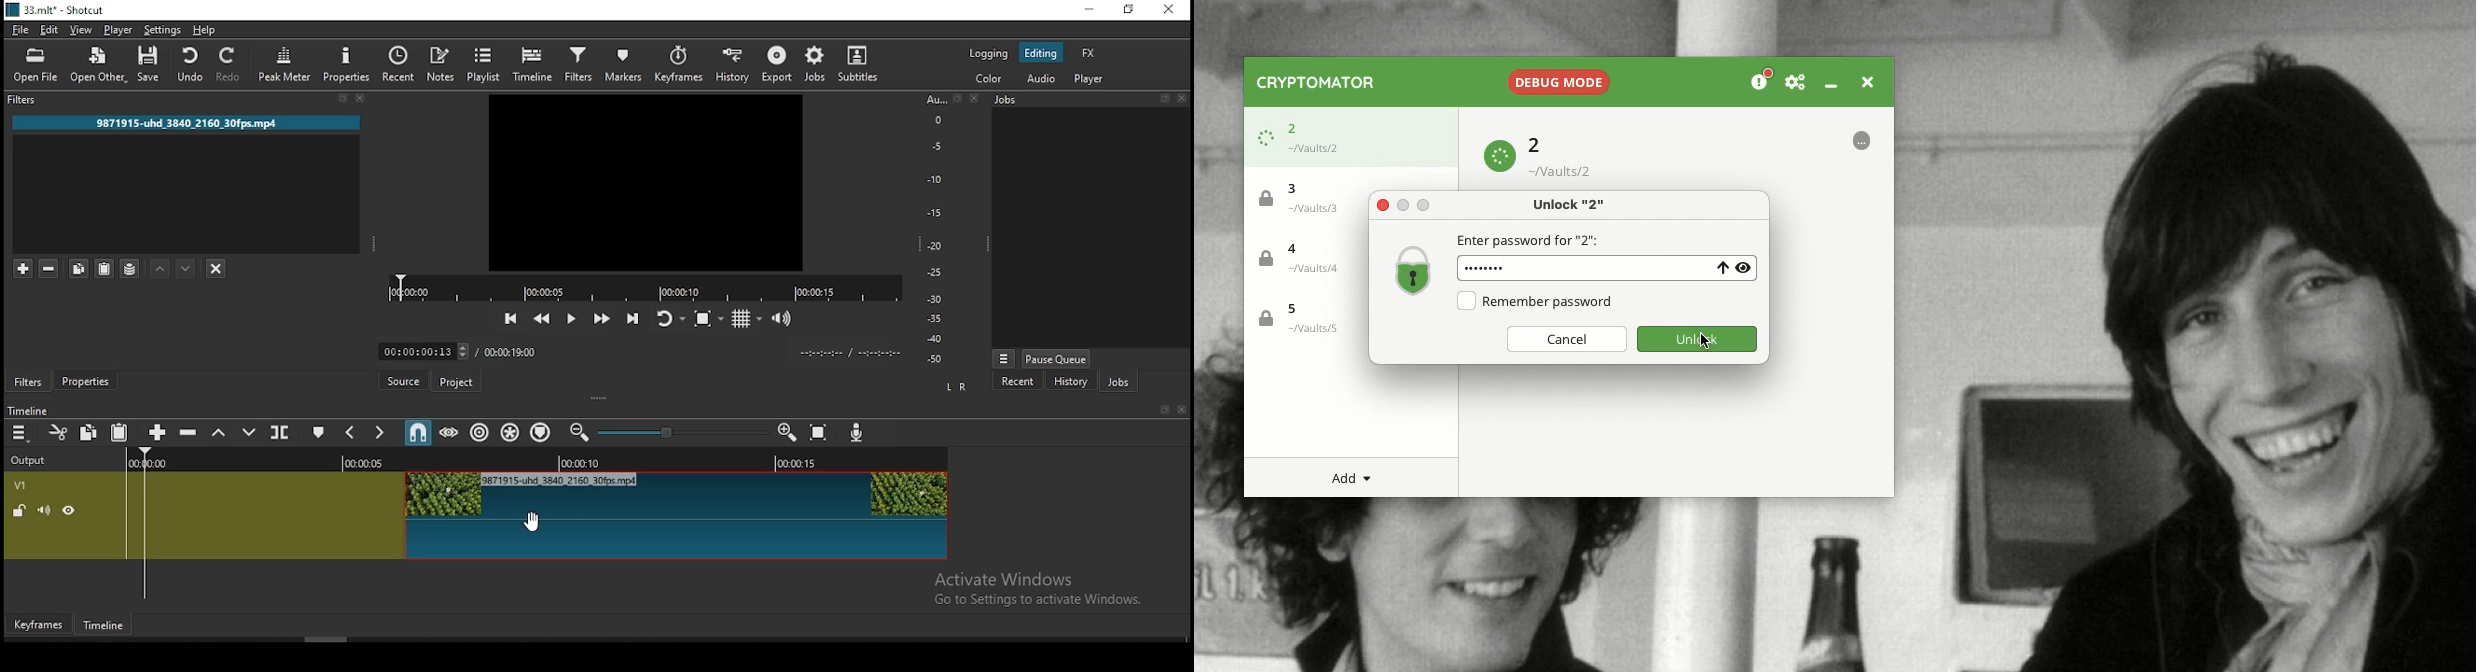  What do you see at coordinates (1830, 85) in the screenshot?
I see `Minimize` at bounding box center [1830, 85].